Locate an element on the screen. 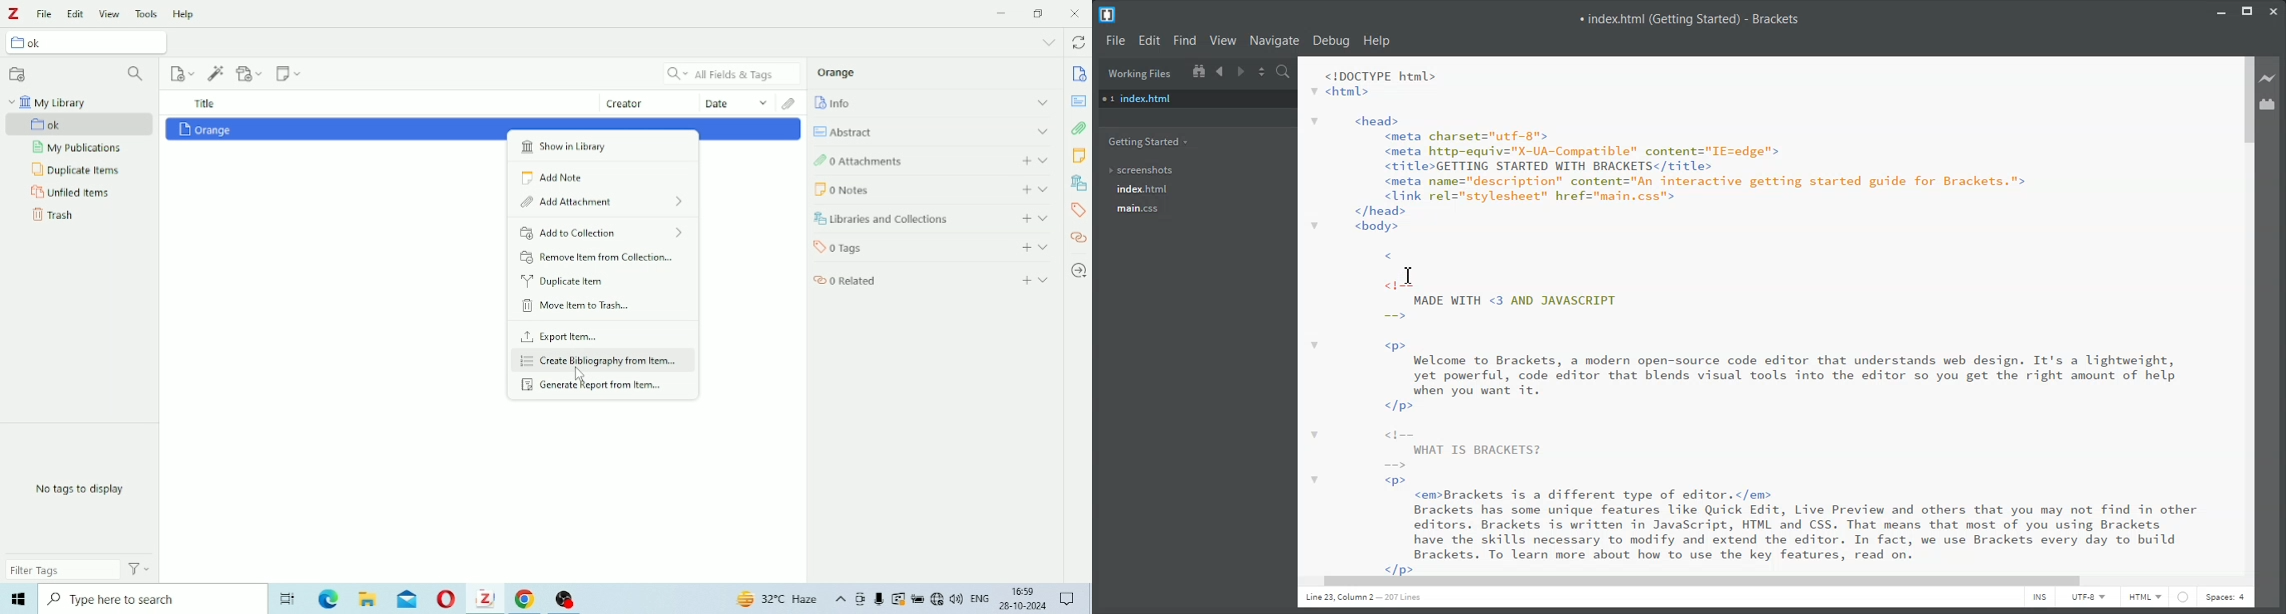 The image size is (2296, 616). Logo is located at coordinates (14, 14).